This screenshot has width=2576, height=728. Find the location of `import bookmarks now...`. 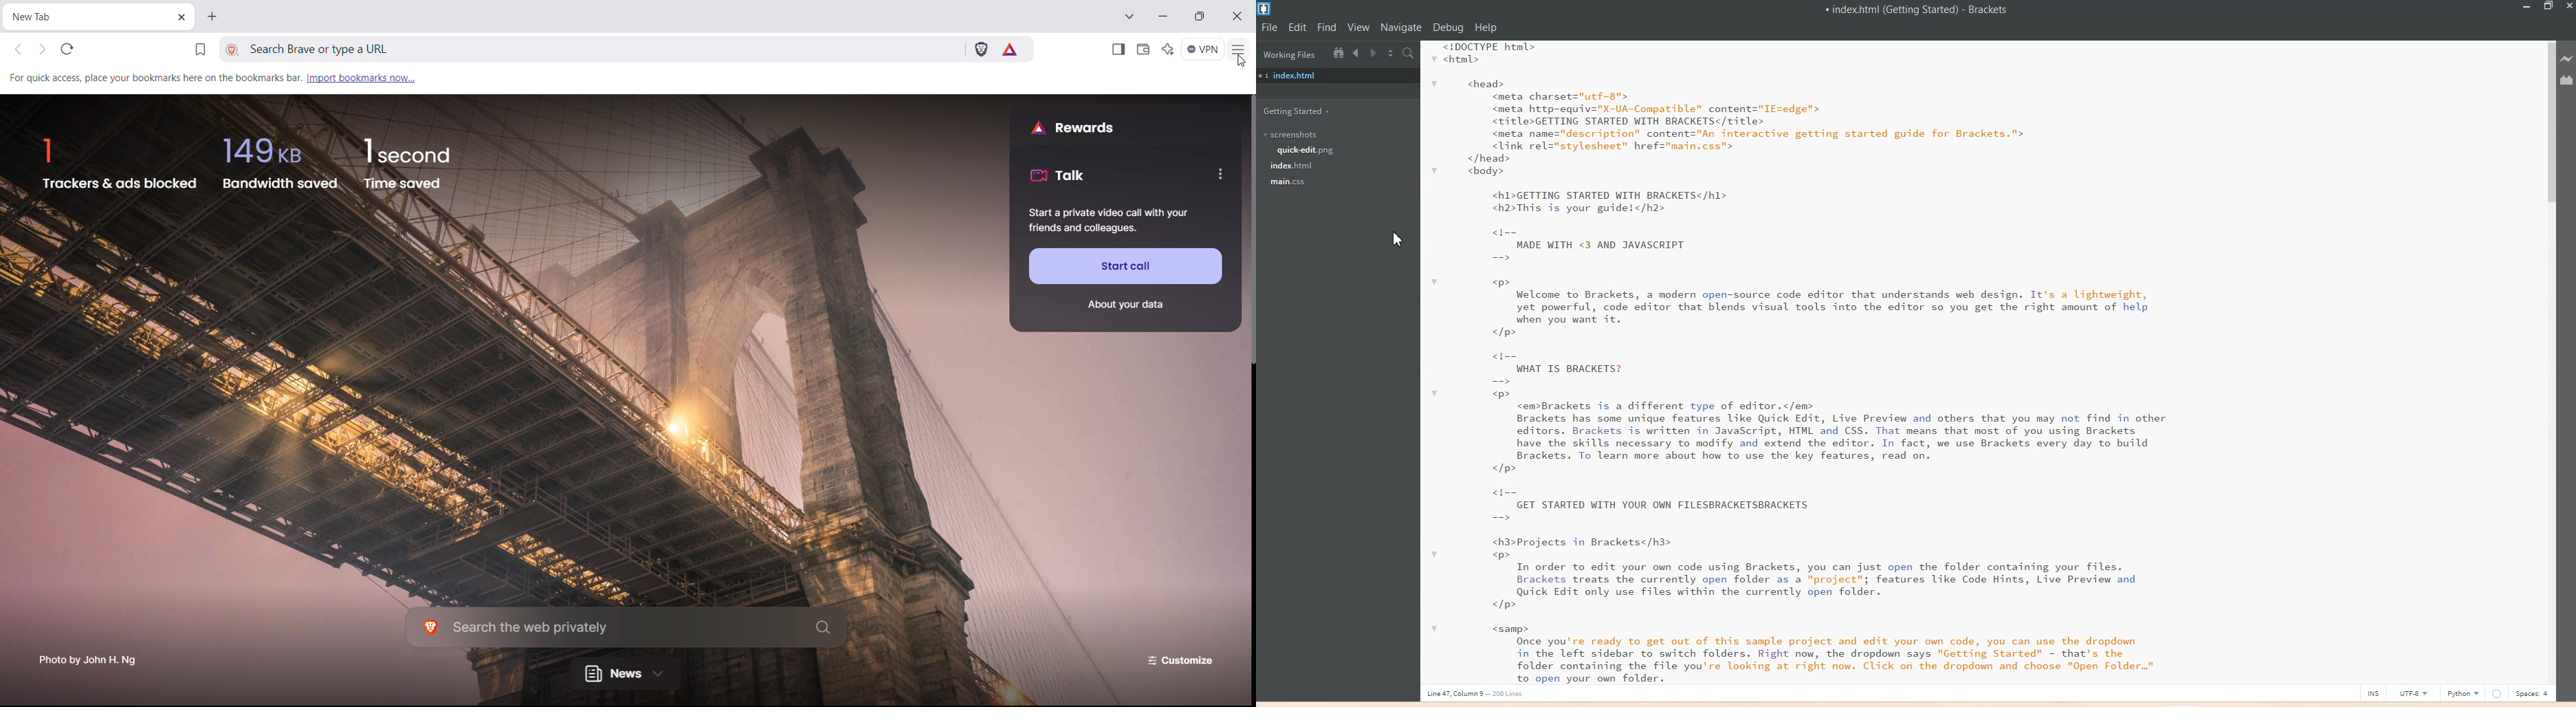

import bookmarks now... is located at coordinates (362, 77).